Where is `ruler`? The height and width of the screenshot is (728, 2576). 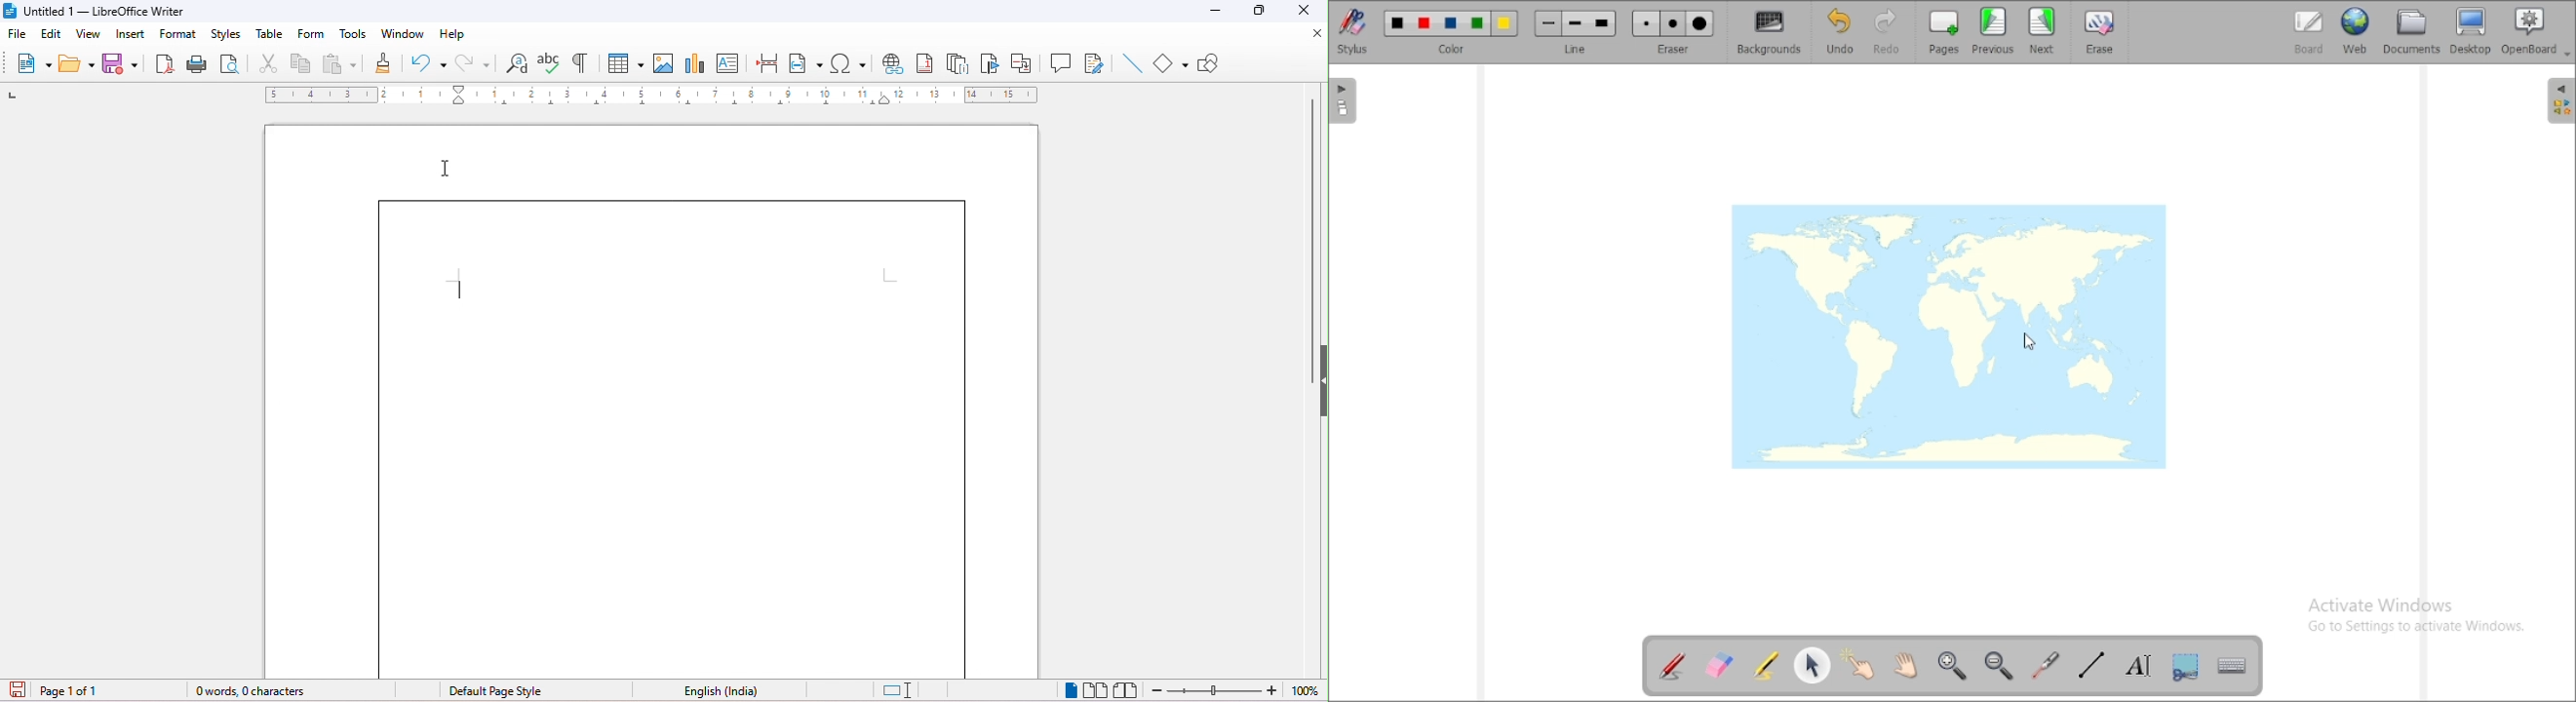 ruler is located at coordinates (648, 95).